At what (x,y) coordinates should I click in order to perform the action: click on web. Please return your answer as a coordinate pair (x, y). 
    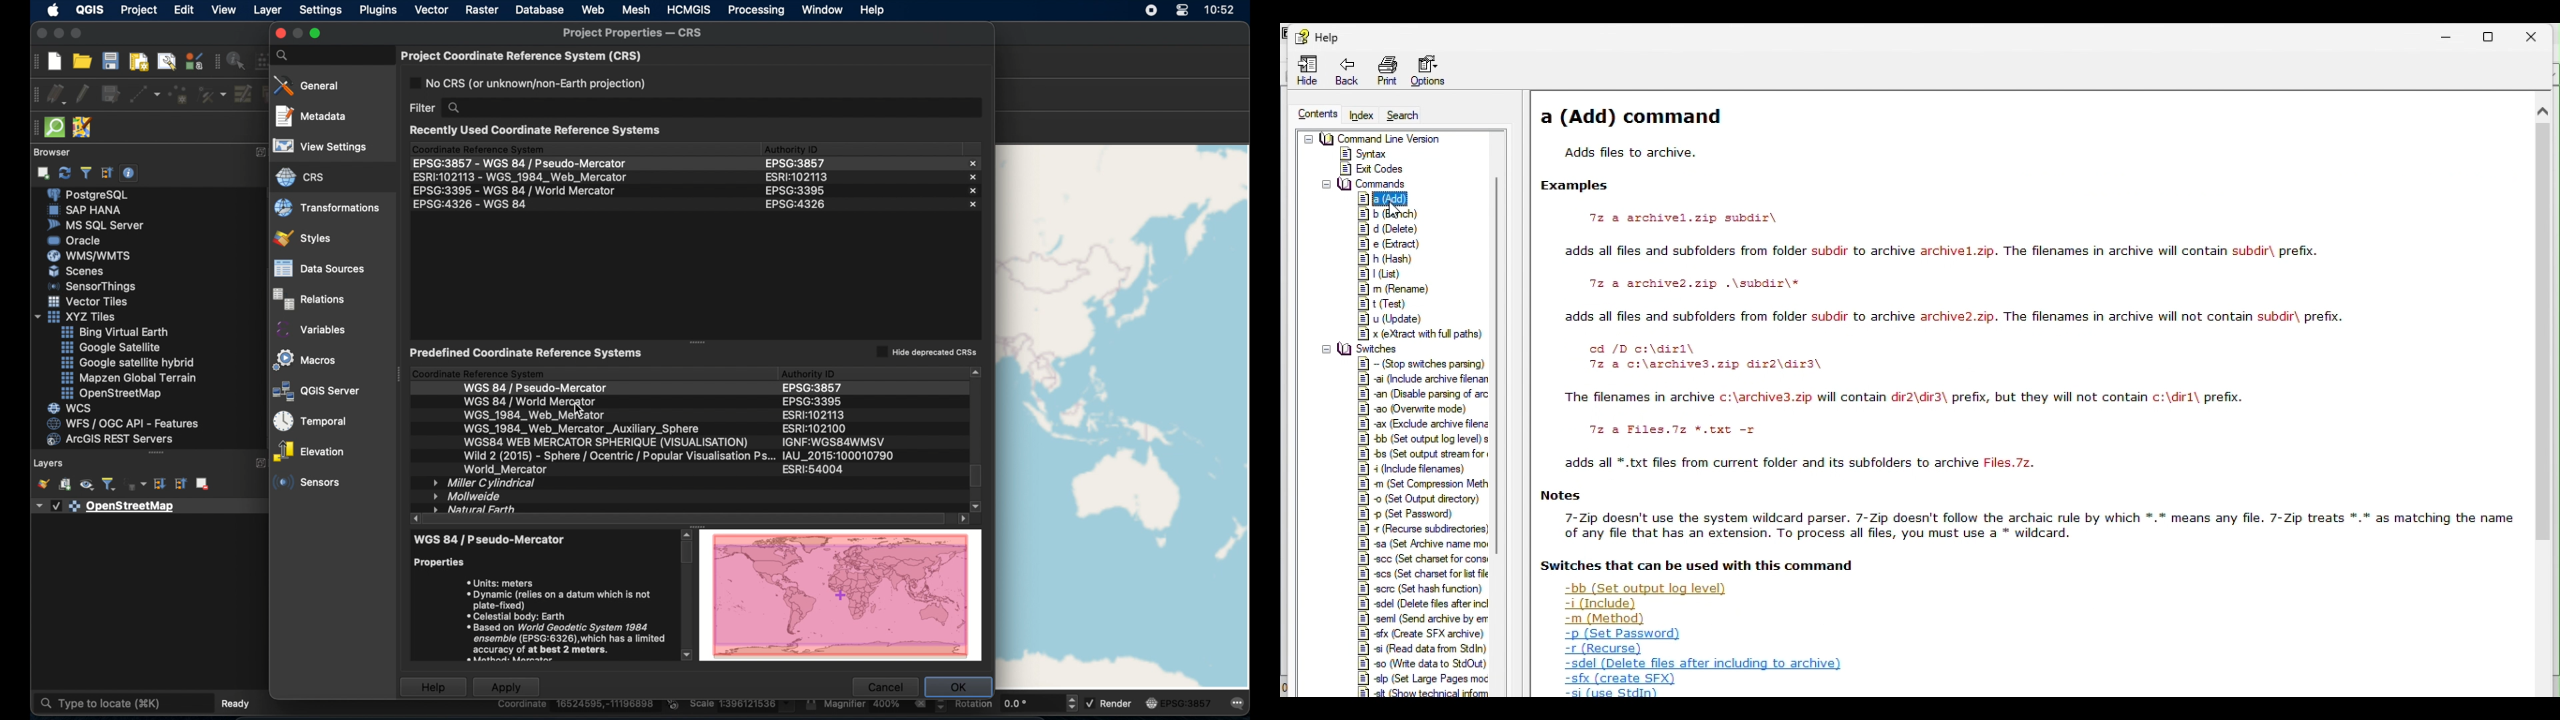
    Looking at the image, I should click on (595, 10).